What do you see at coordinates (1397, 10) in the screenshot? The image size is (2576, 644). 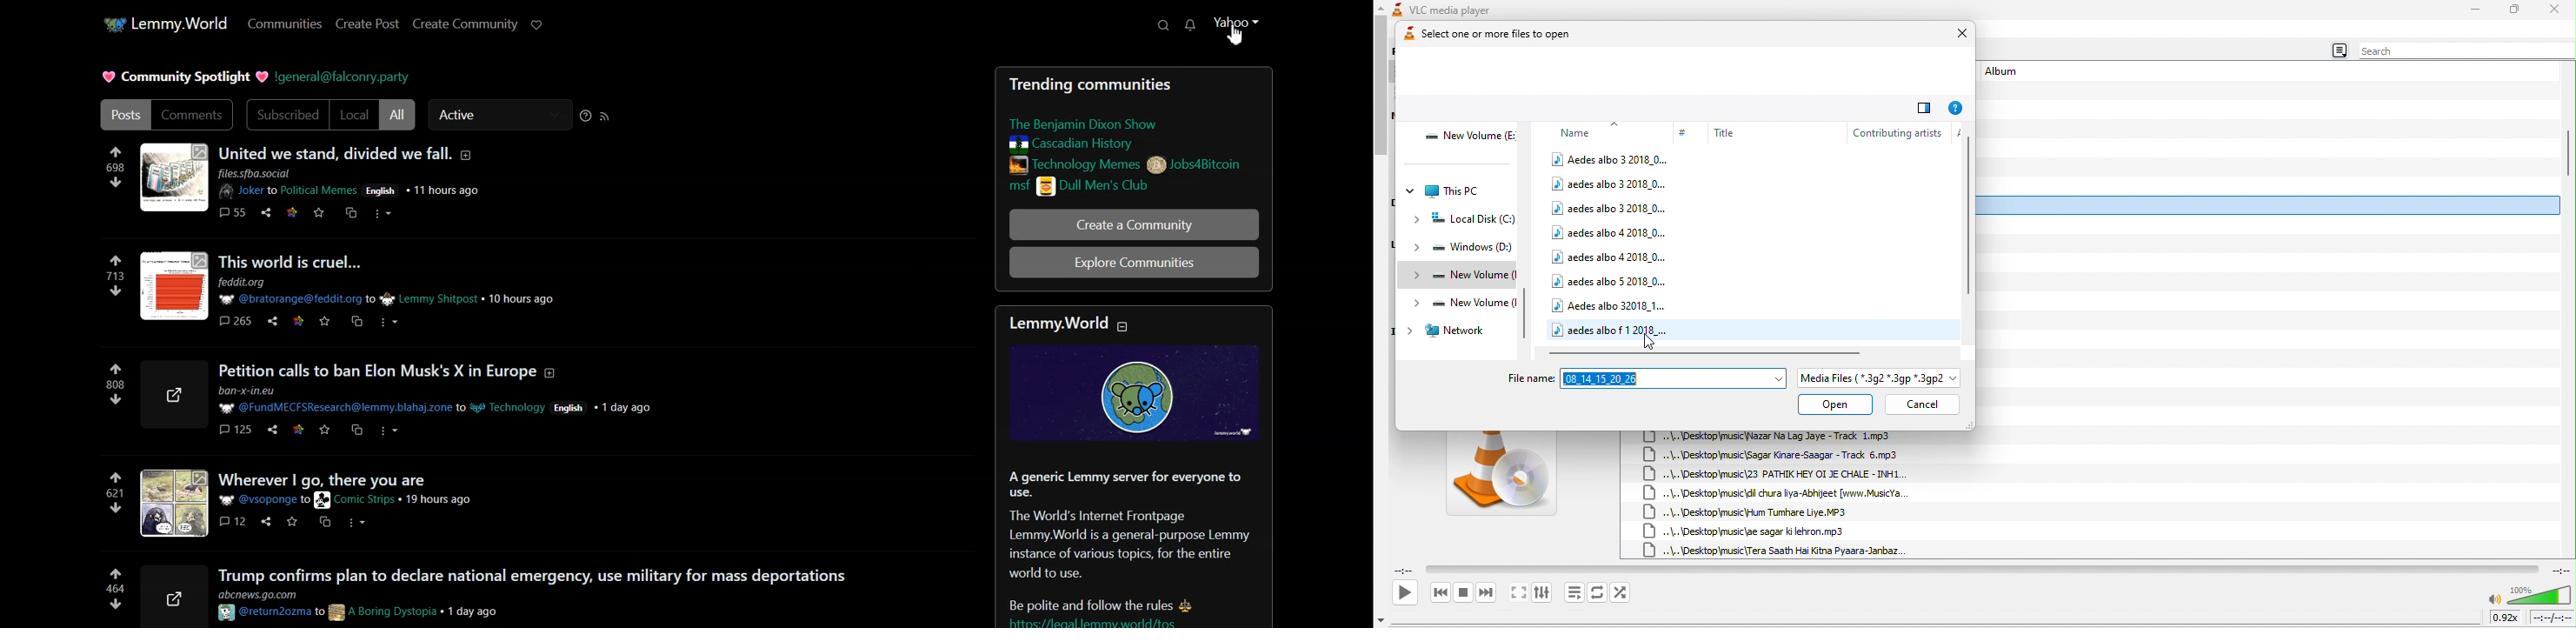 I see `icon` at bounding box center [1397, 10].